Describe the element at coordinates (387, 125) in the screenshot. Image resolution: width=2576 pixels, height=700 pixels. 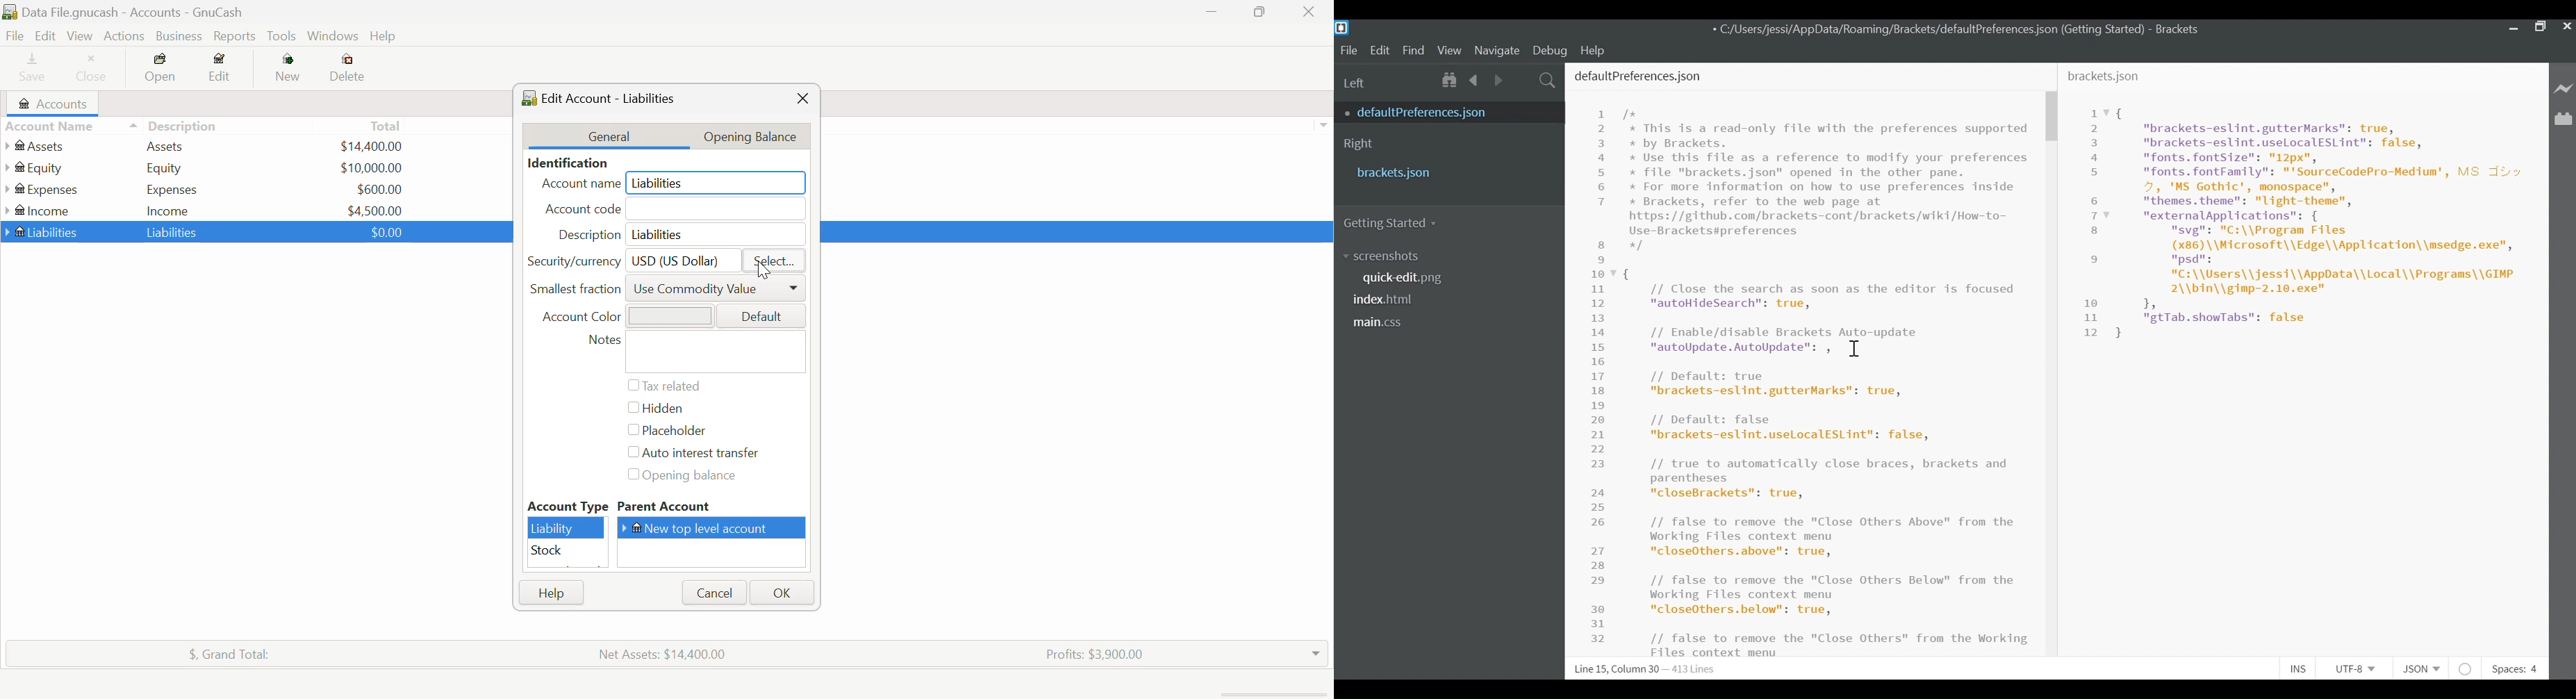
I see `Total` at that location.